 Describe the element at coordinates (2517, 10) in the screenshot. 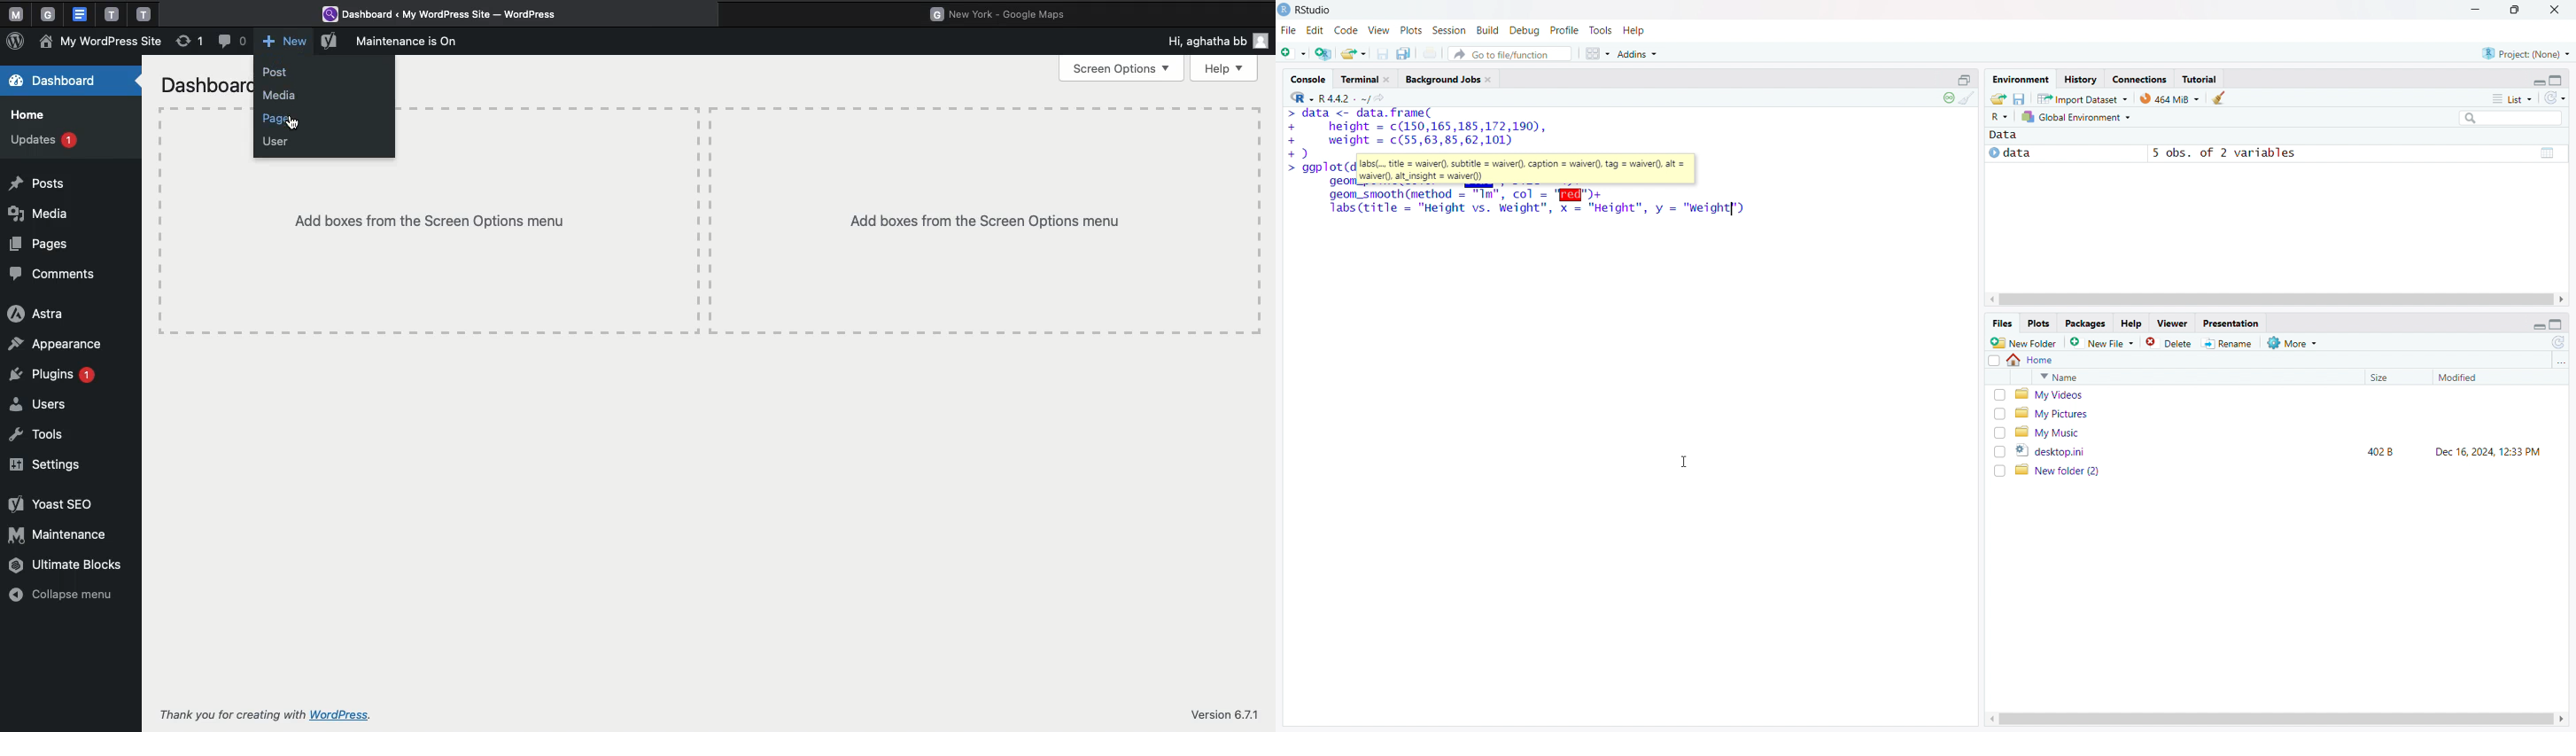

I see `maximize` at that location.